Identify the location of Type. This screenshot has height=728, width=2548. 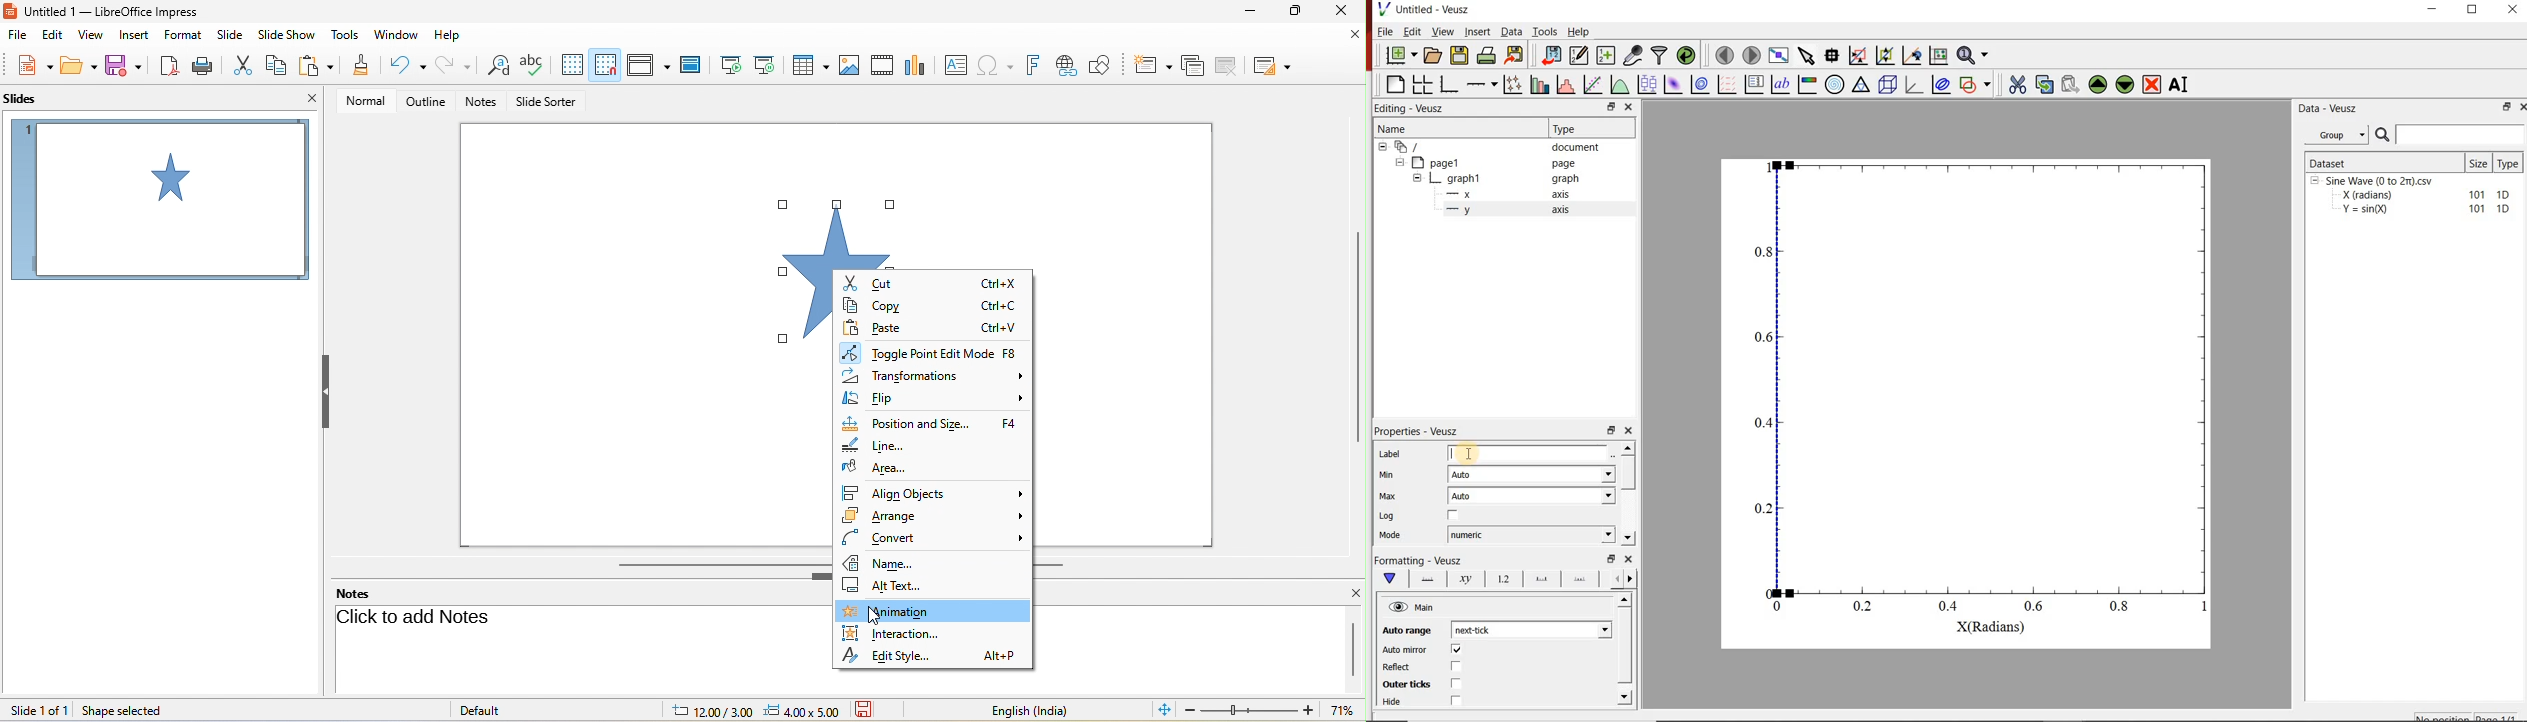
(1568, 127).